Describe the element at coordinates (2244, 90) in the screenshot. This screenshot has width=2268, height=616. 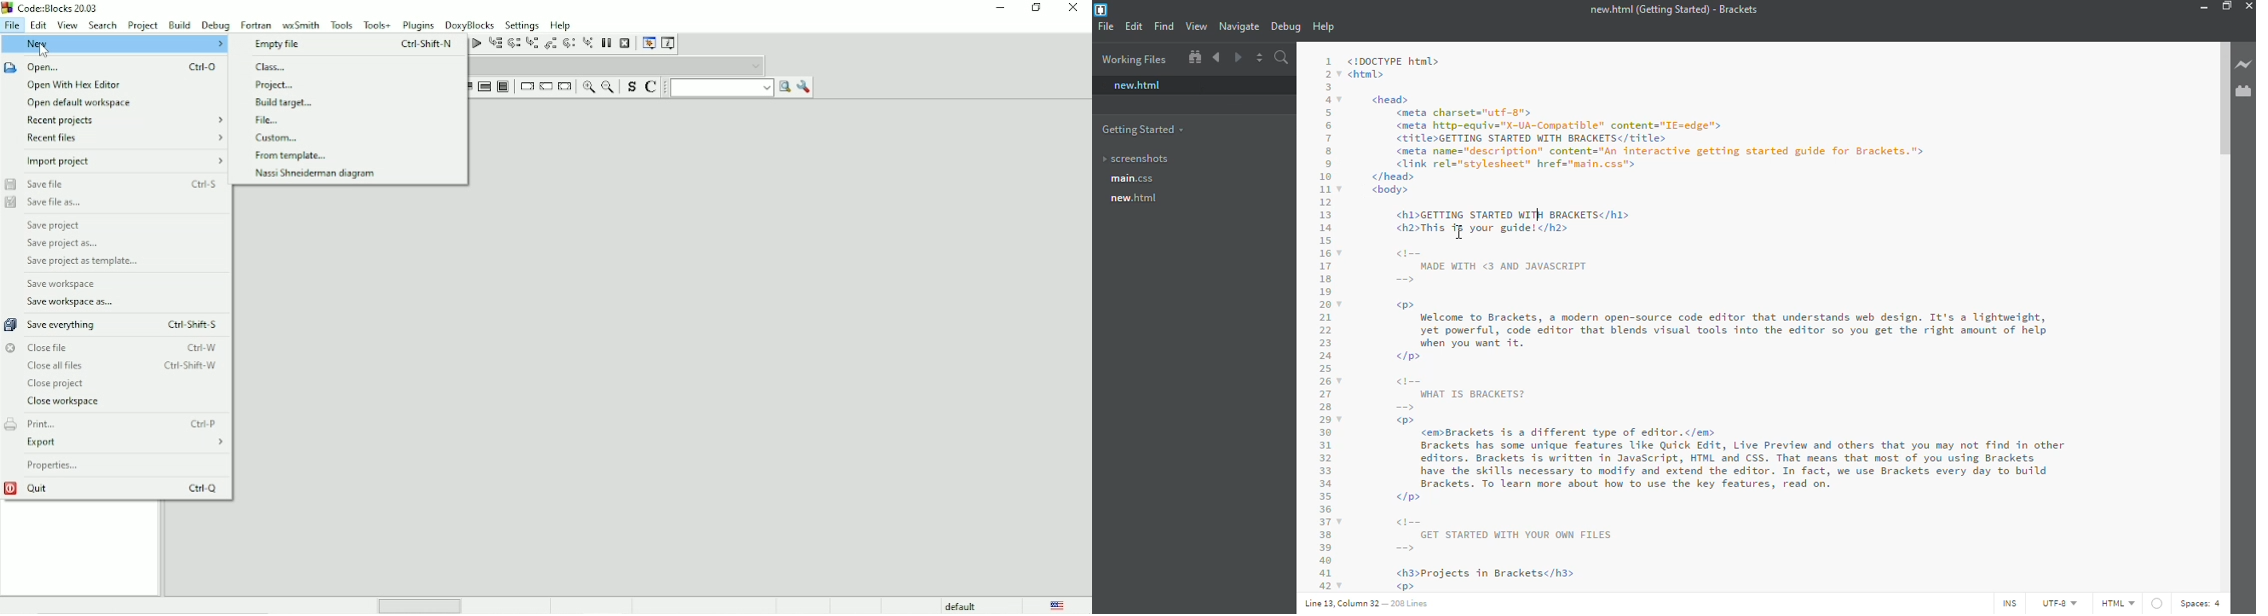
I see `extension manager` at that location.